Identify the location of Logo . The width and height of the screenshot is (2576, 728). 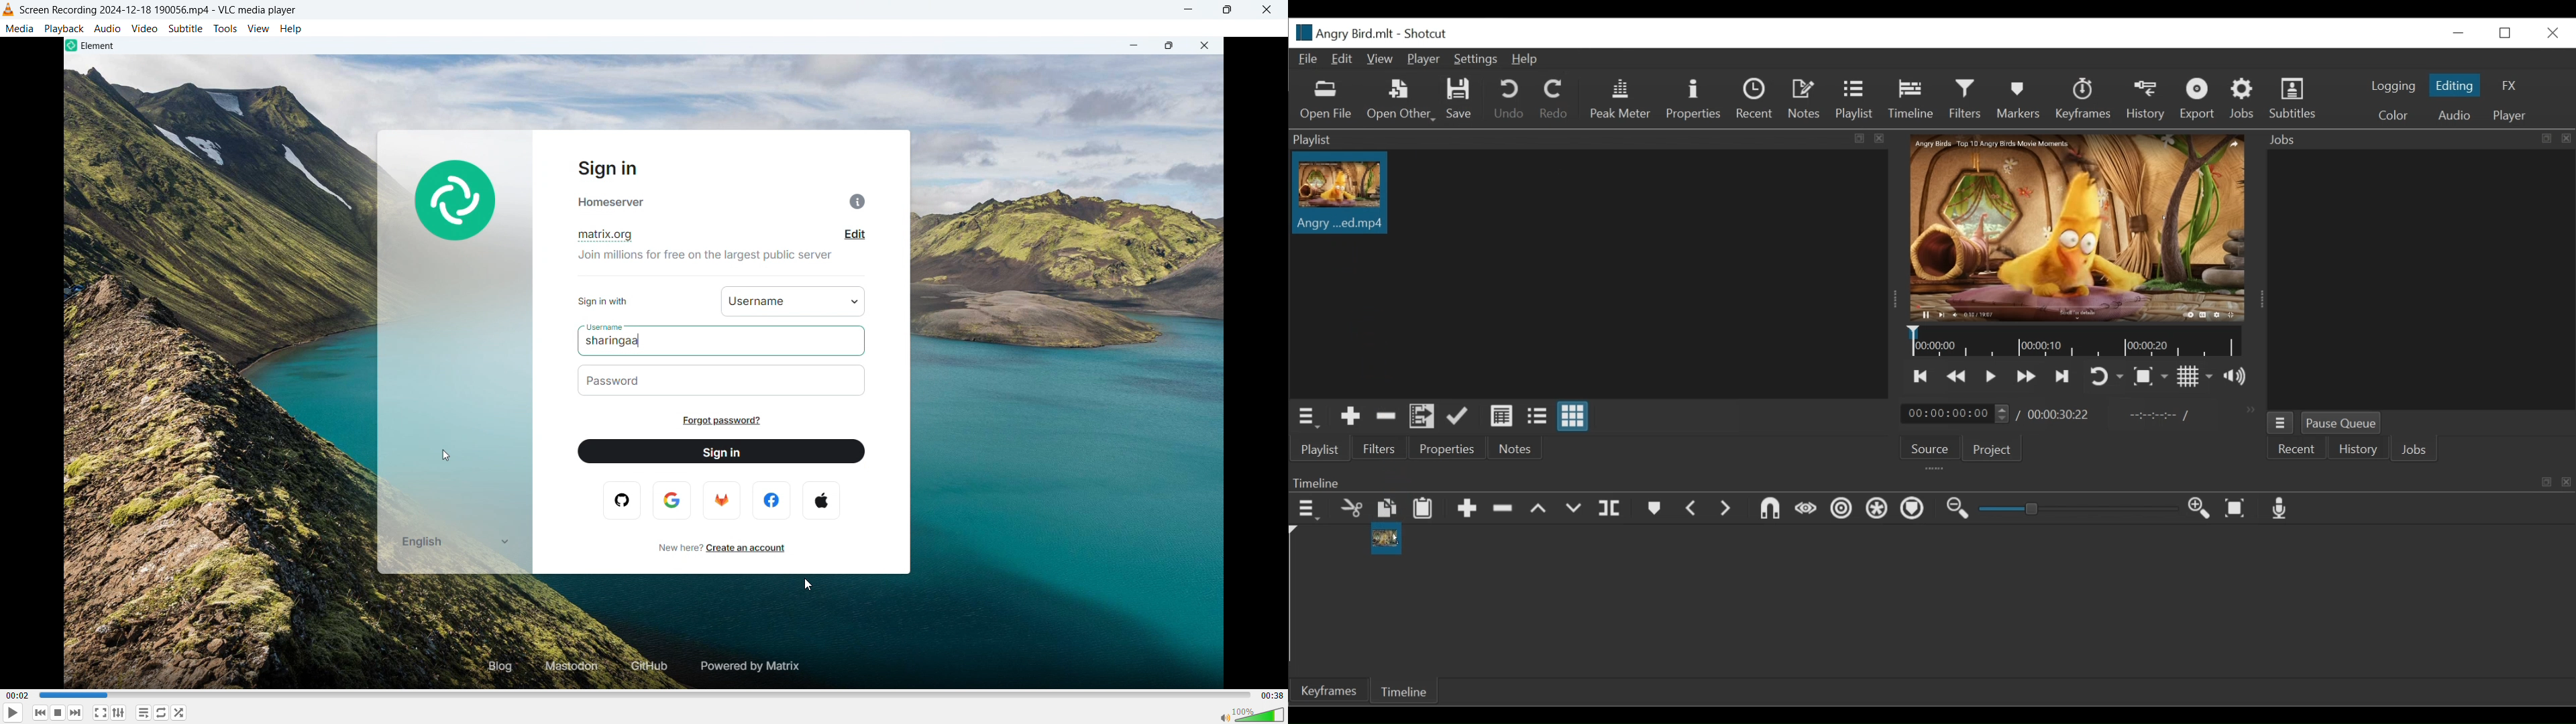
(9, 10).